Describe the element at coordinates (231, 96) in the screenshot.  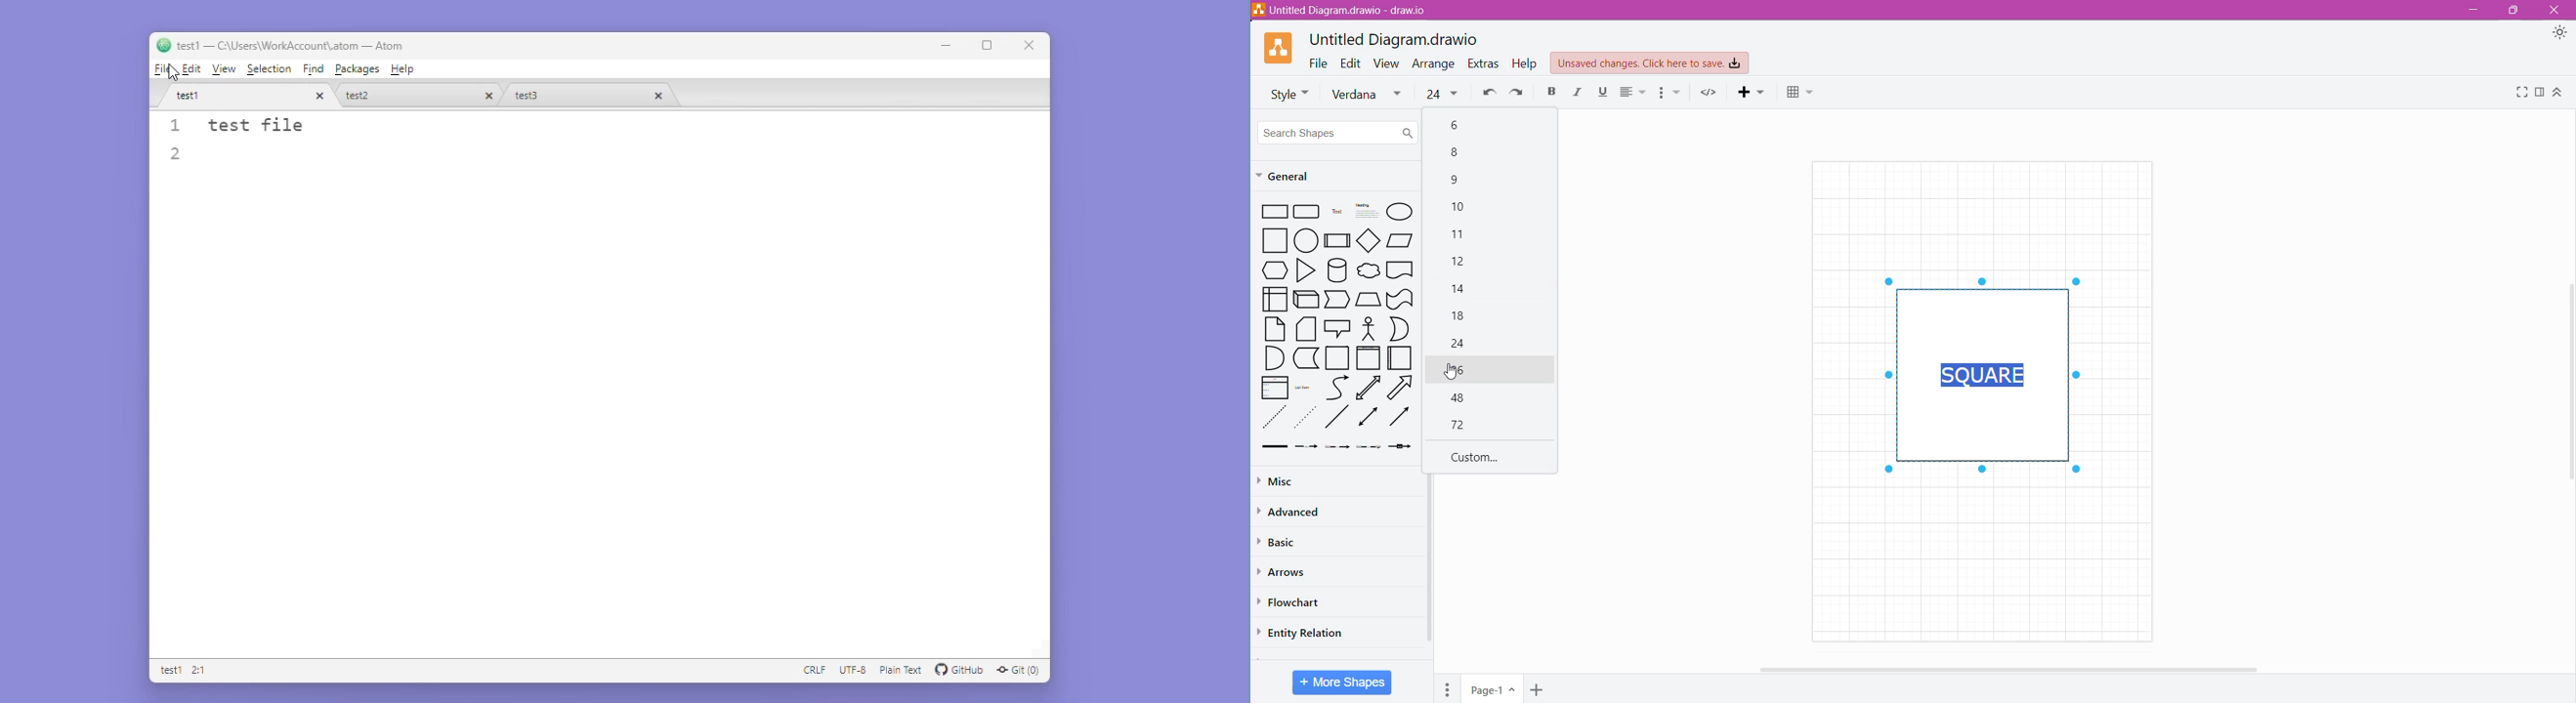
I see `Test1` at that location.